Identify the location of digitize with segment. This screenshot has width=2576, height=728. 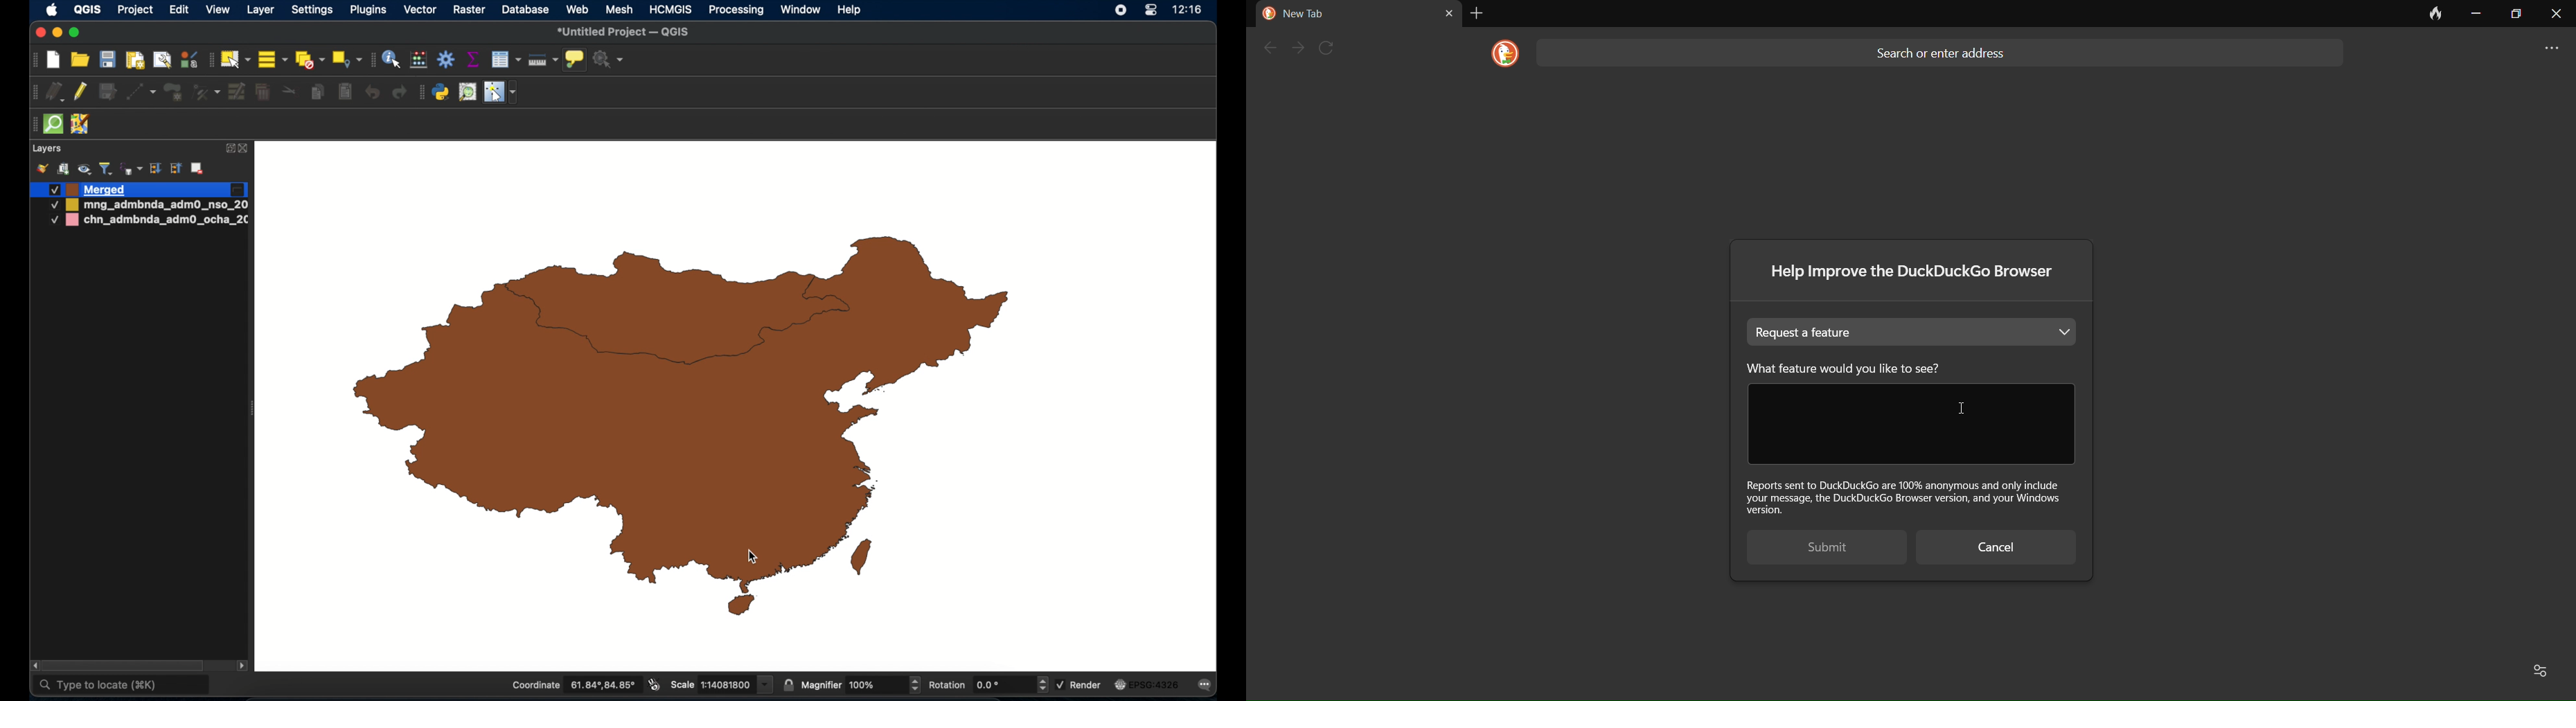
(140, 91).